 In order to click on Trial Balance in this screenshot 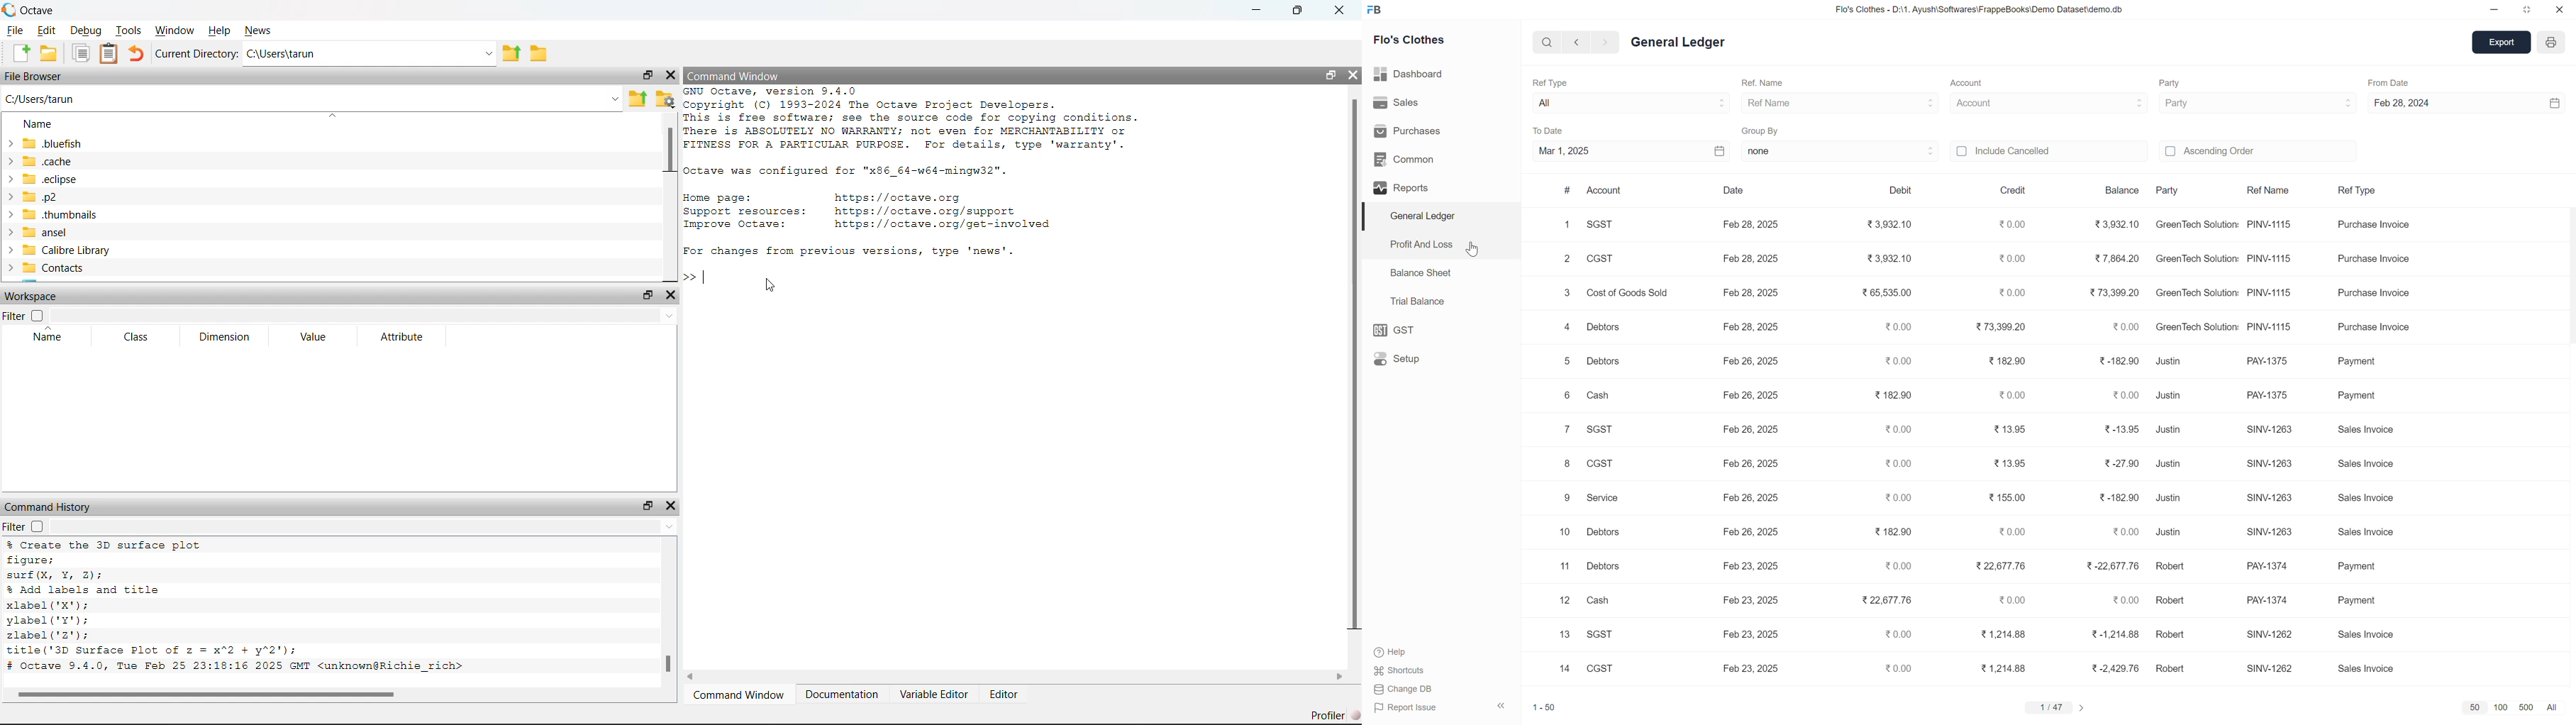, I will do `click(1413, 302)`.